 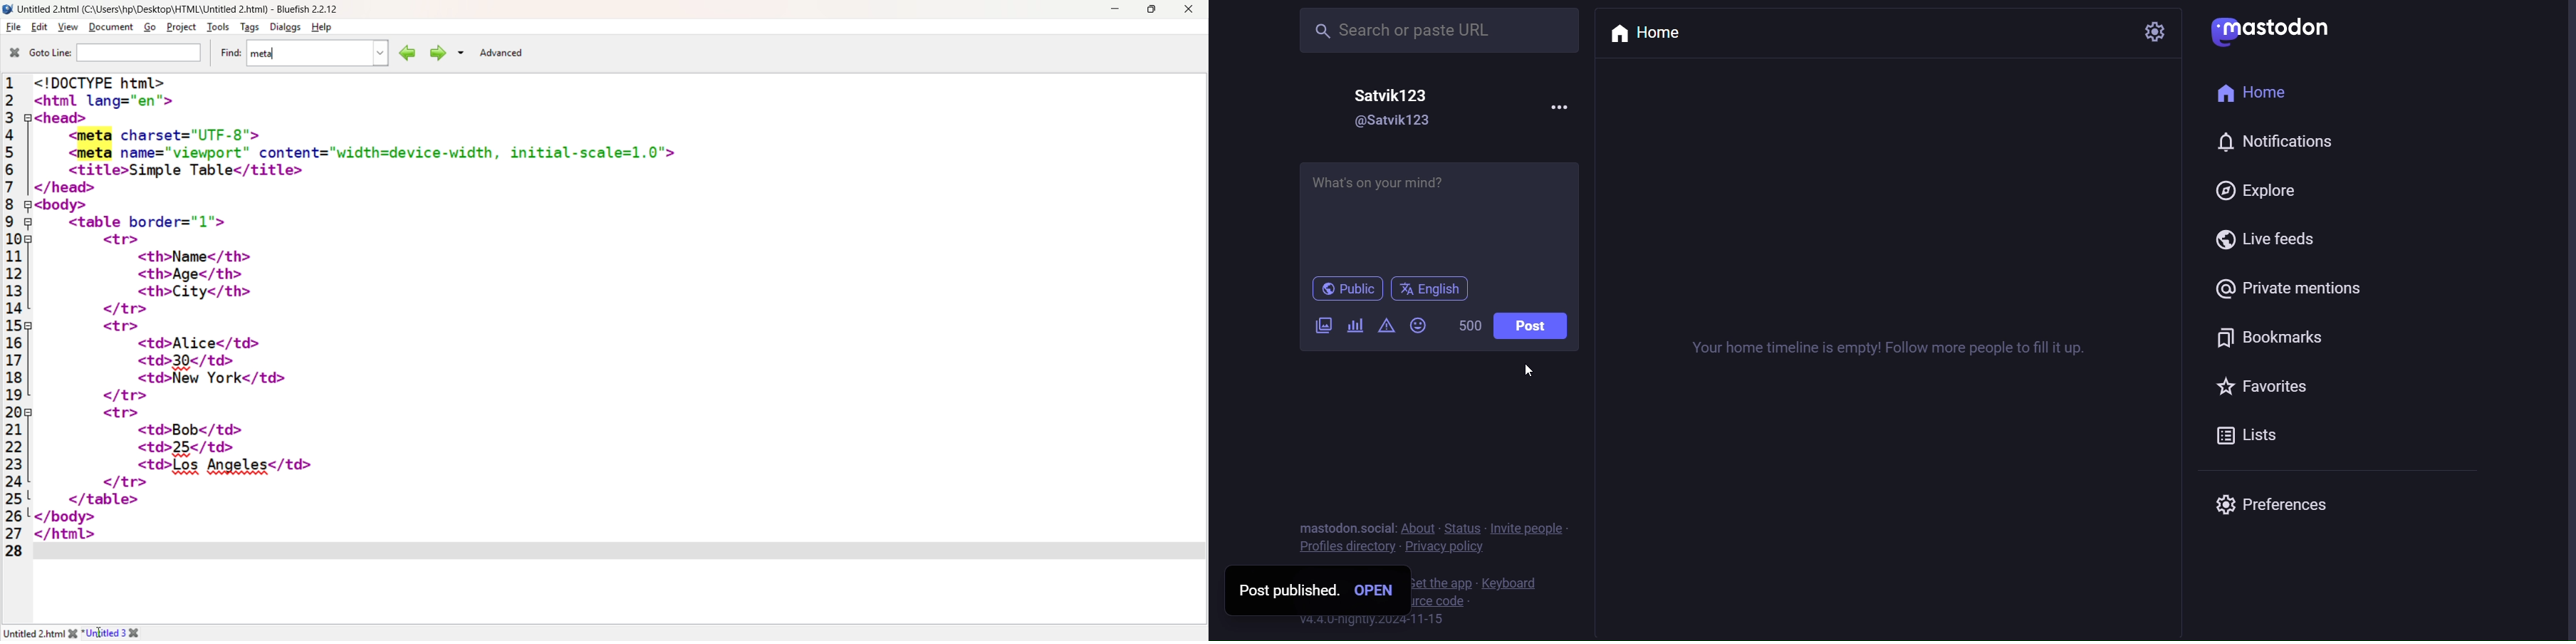 I want to click on mastodon, so click(x=2274, y=28).